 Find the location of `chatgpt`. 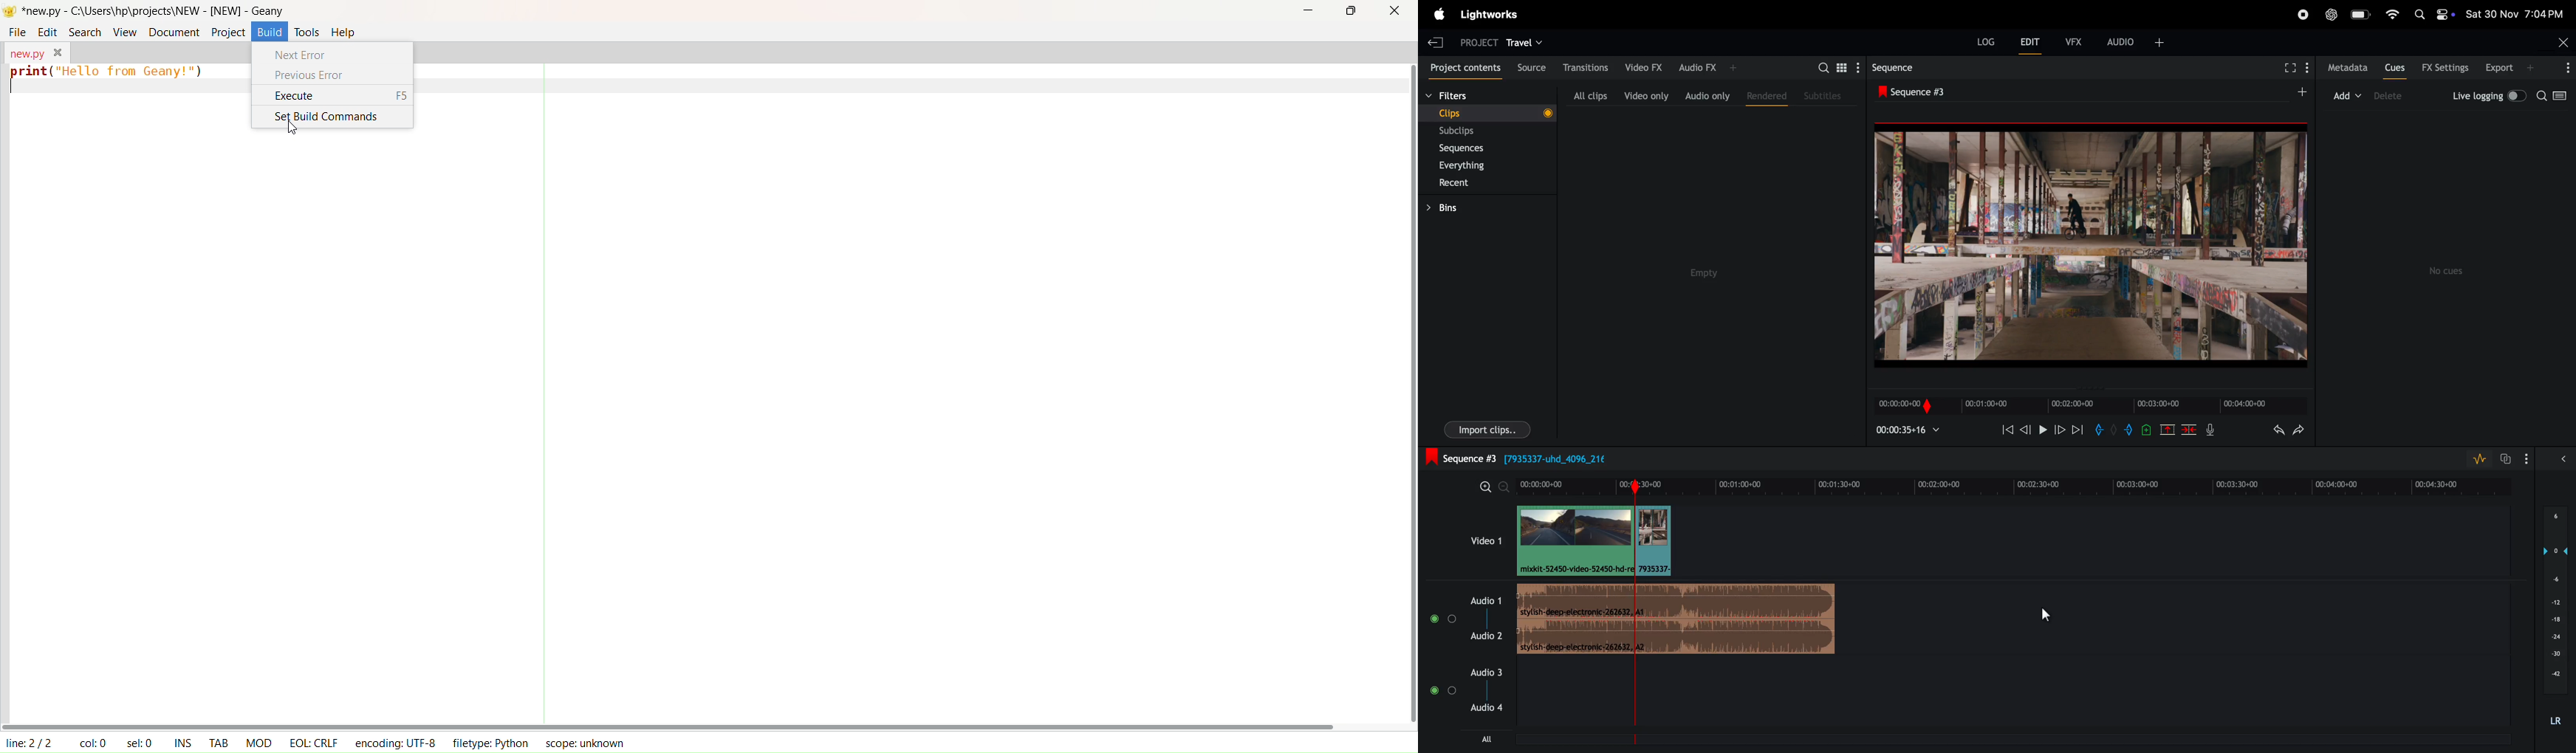

chatgpt is located at coordinates (2332, 13).